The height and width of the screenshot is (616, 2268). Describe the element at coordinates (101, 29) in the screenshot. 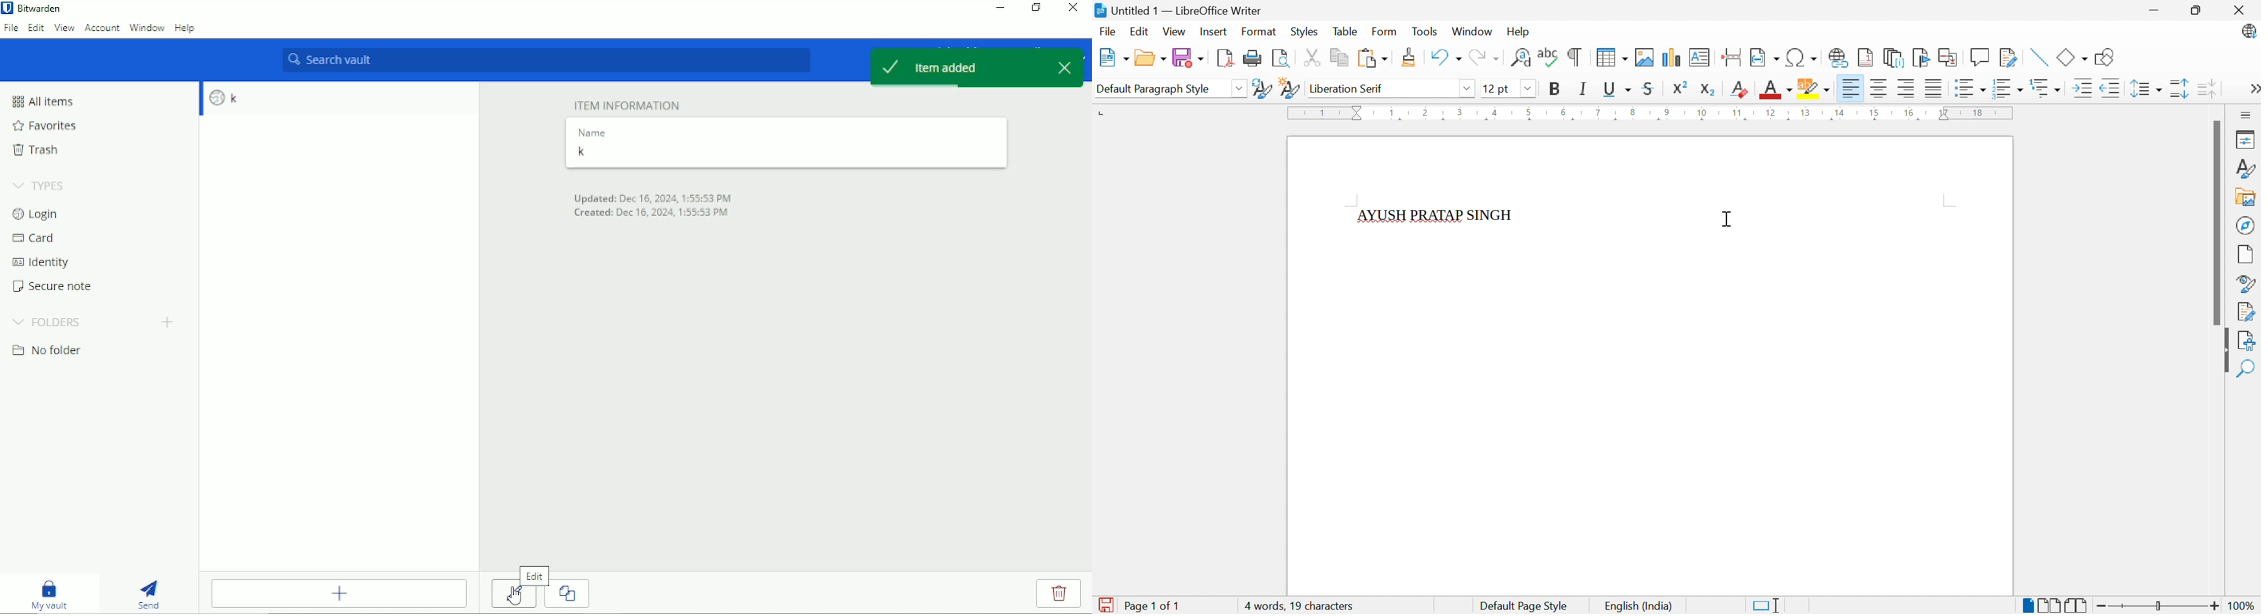

I see `Account` at that location.